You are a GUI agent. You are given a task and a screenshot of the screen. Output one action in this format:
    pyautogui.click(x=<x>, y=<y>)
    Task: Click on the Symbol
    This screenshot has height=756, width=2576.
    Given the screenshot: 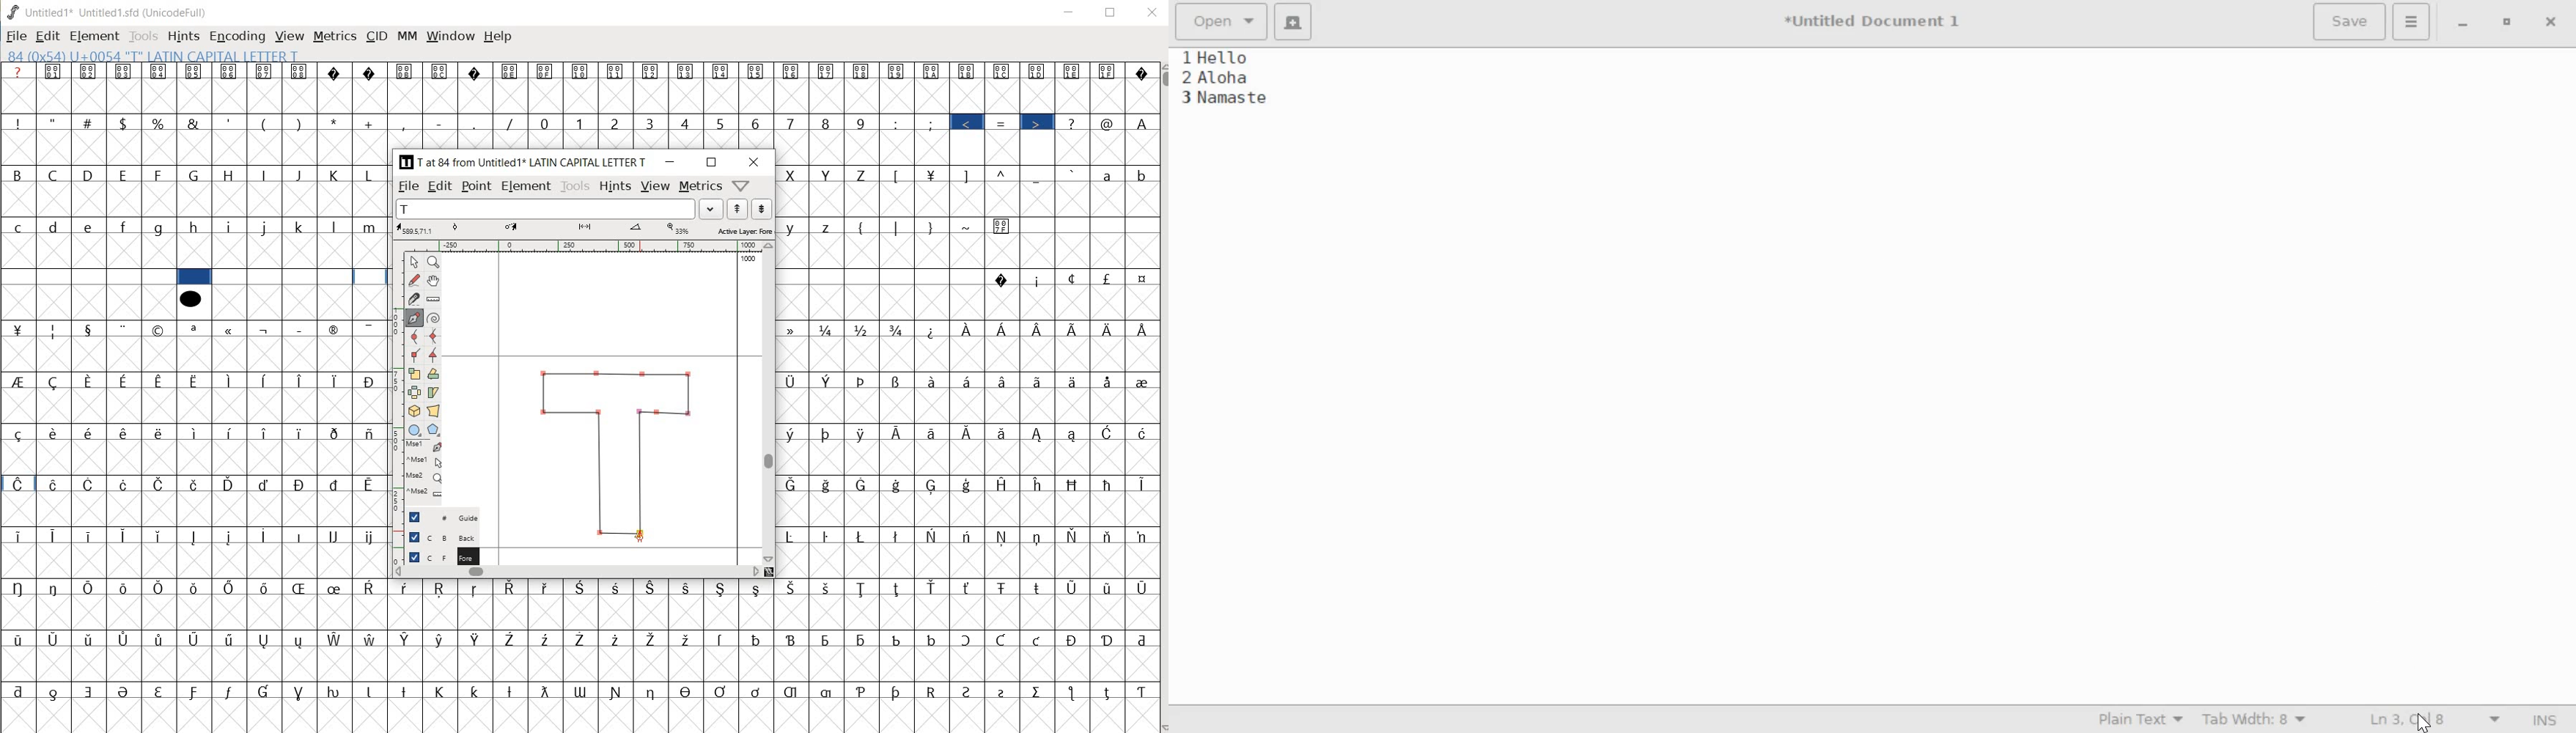 What is the action you would take?
    pyautogui.click(x=90, y=587)
    